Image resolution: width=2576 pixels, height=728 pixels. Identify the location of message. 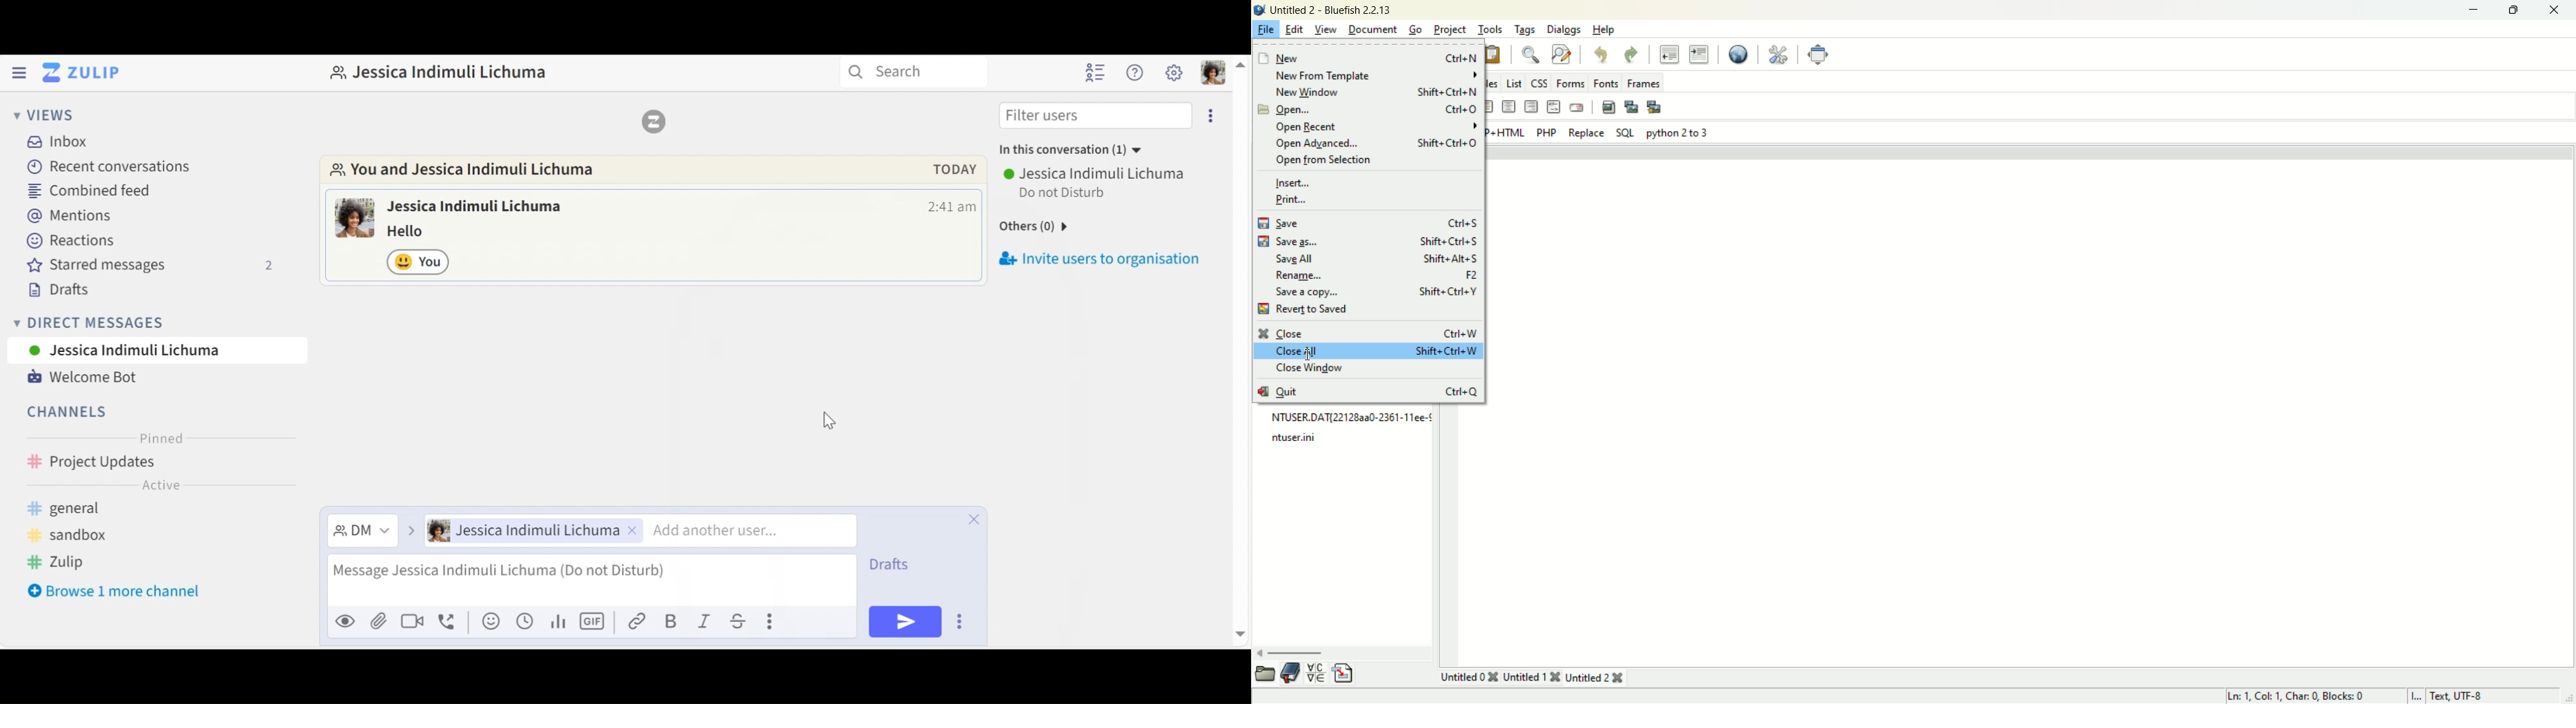
(425, 231).